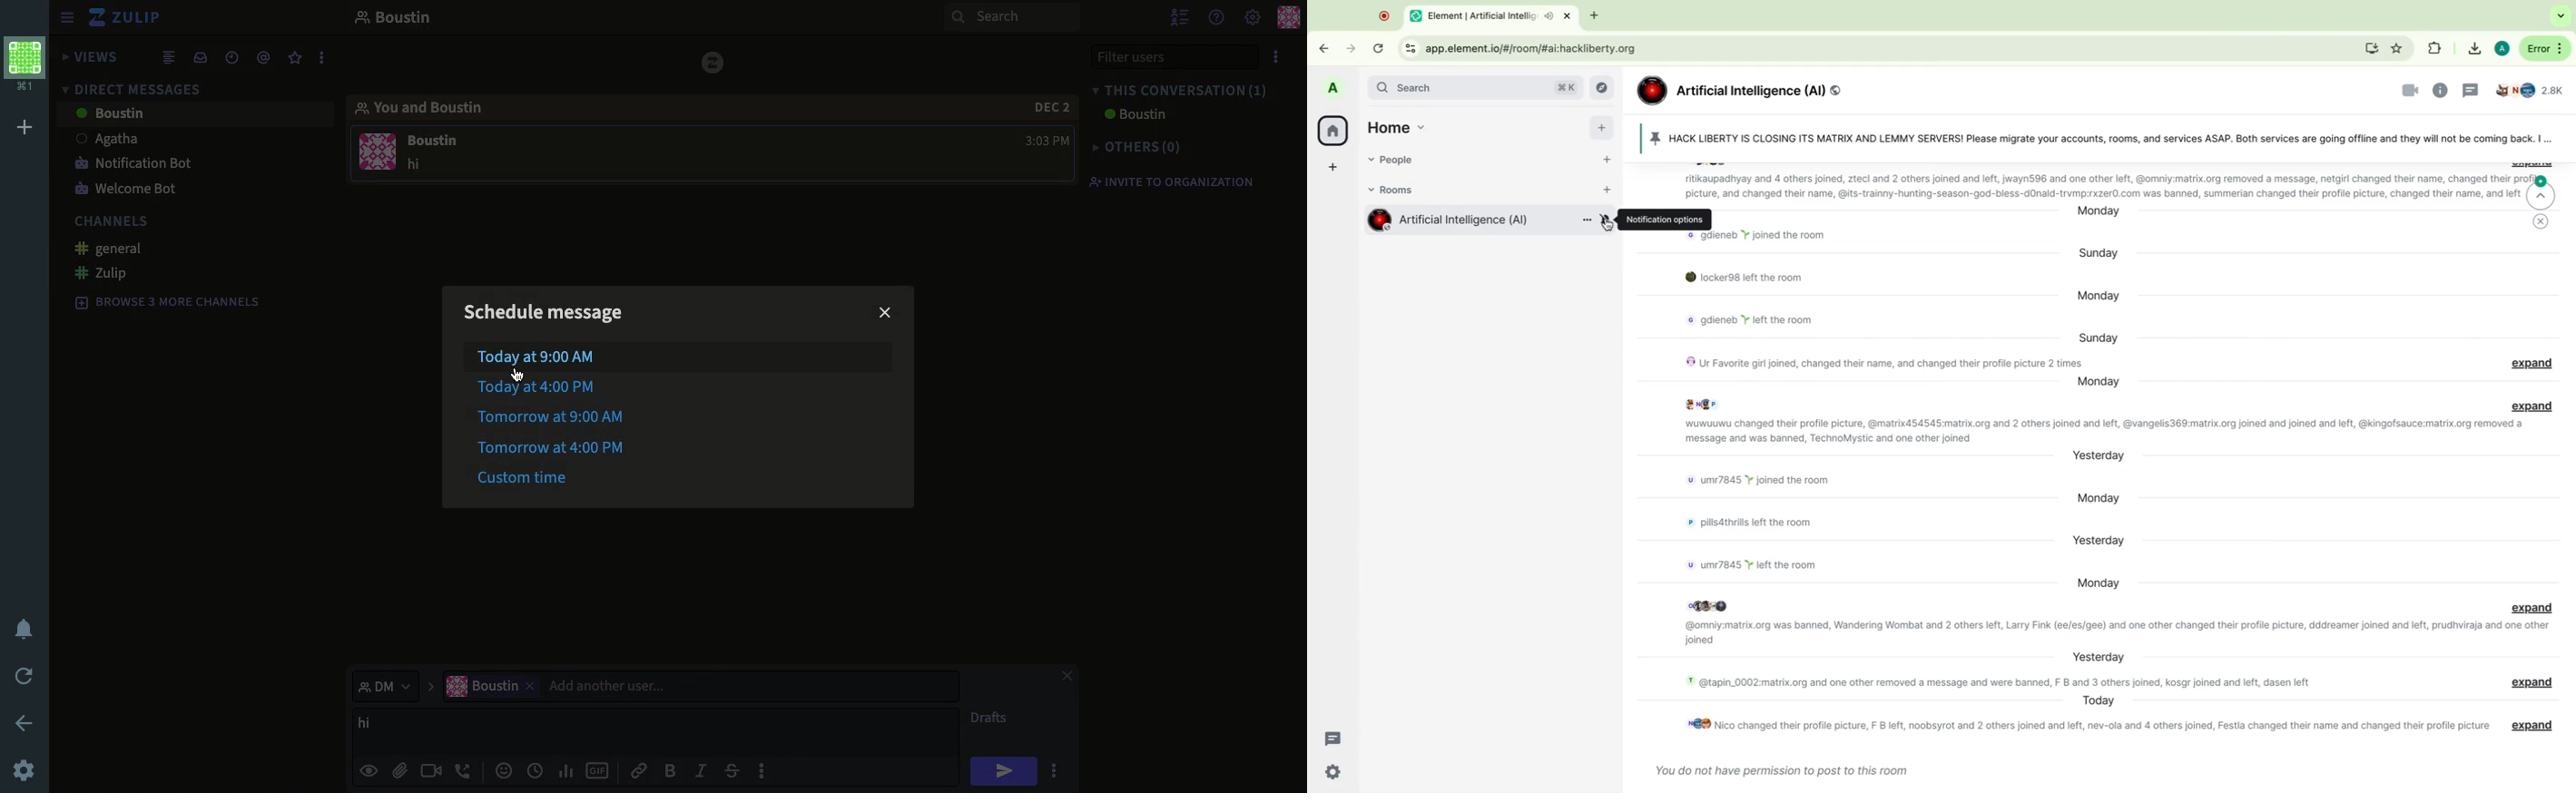 This screenshot has width=2576, height=812. What do you see at coordinates (377, 149) in the screenshot?
I see `user profile` at bounding box center [377, 149].